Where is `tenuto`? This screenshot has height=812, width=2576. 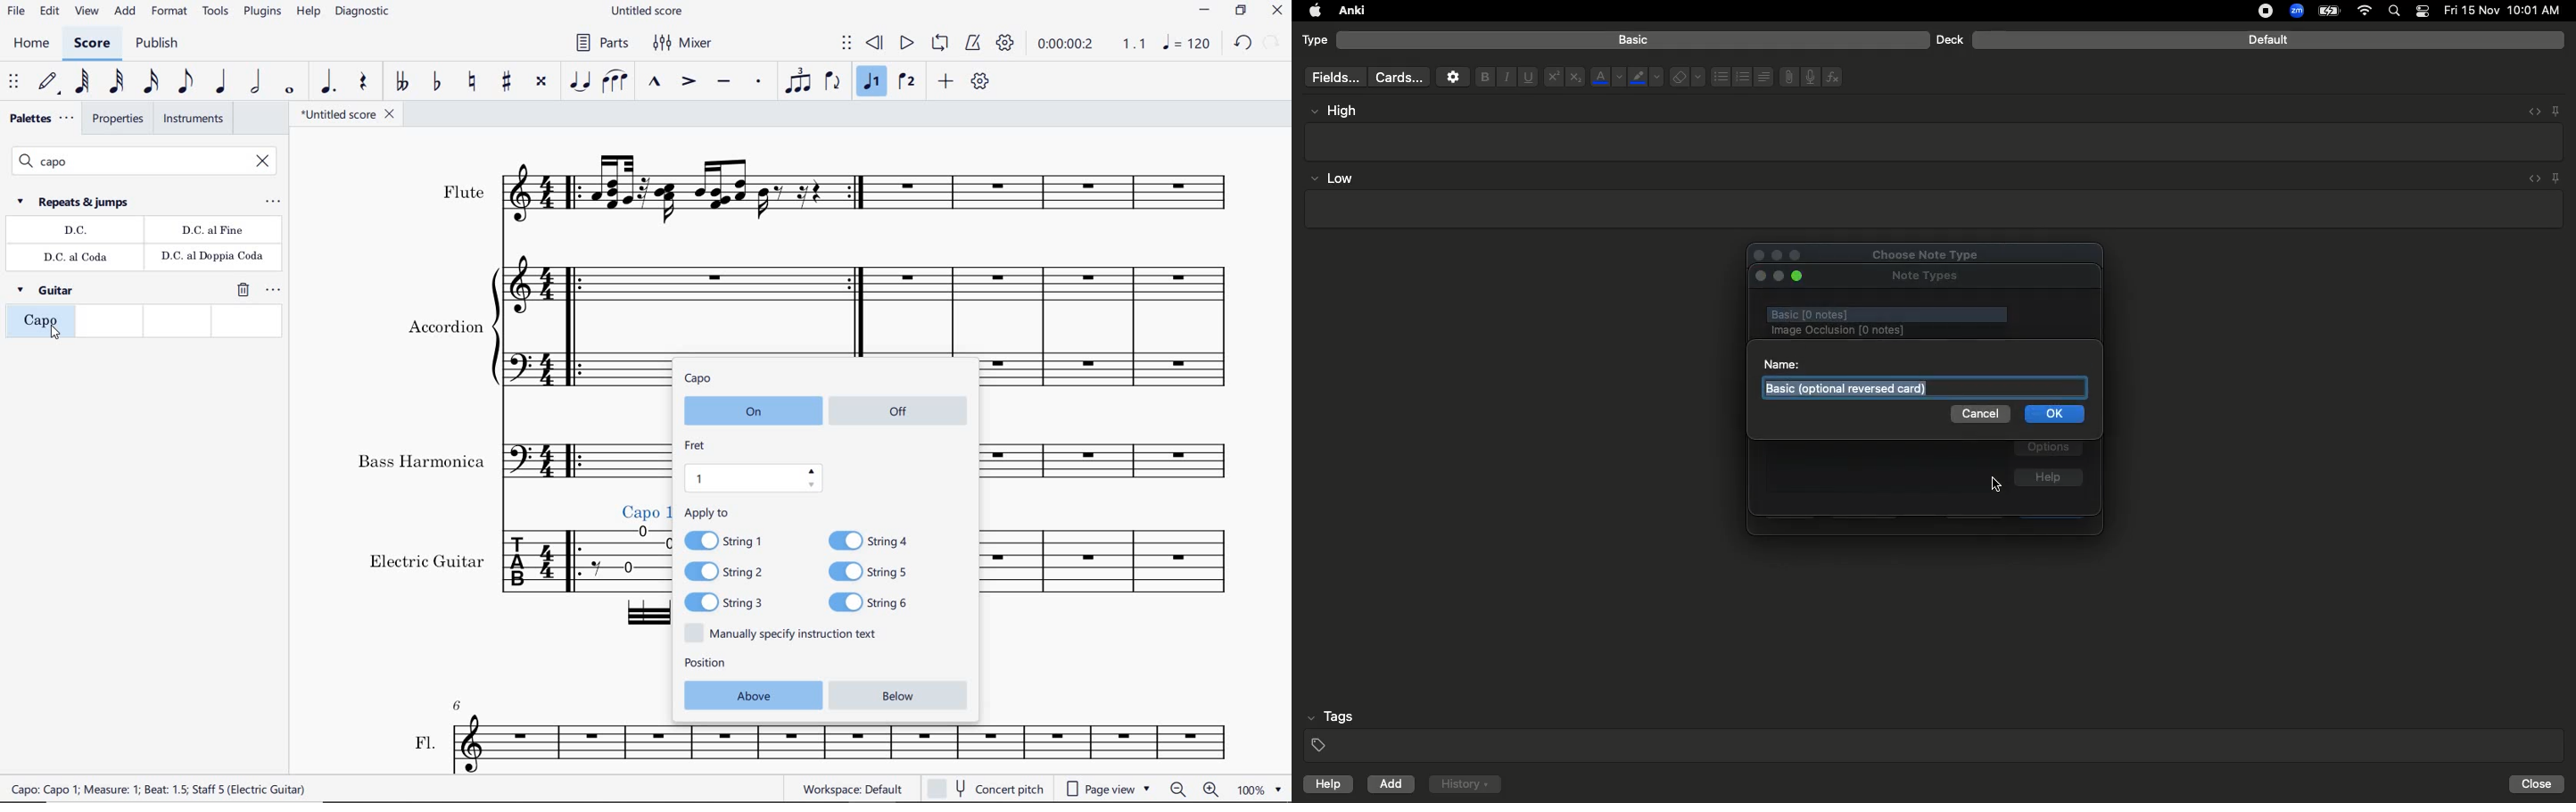
tenuto is located at coordinates (725, 82).